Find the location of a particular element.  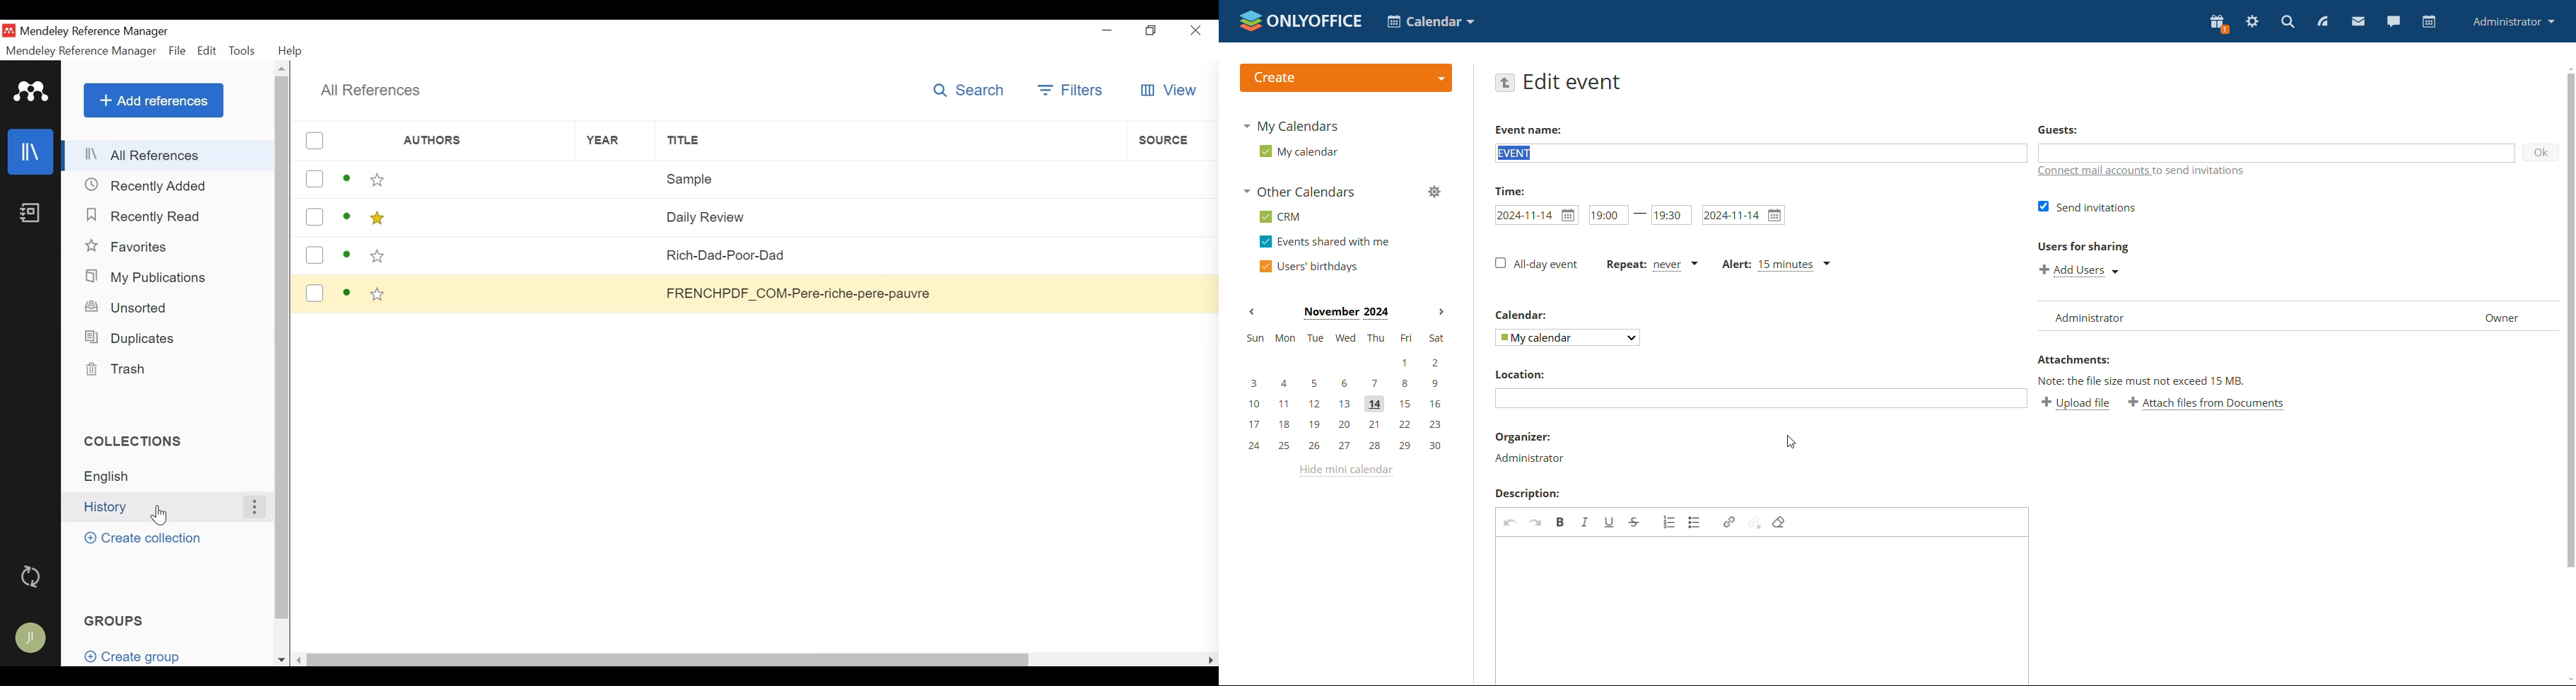

calendar is located at coordinates (2430, 22).